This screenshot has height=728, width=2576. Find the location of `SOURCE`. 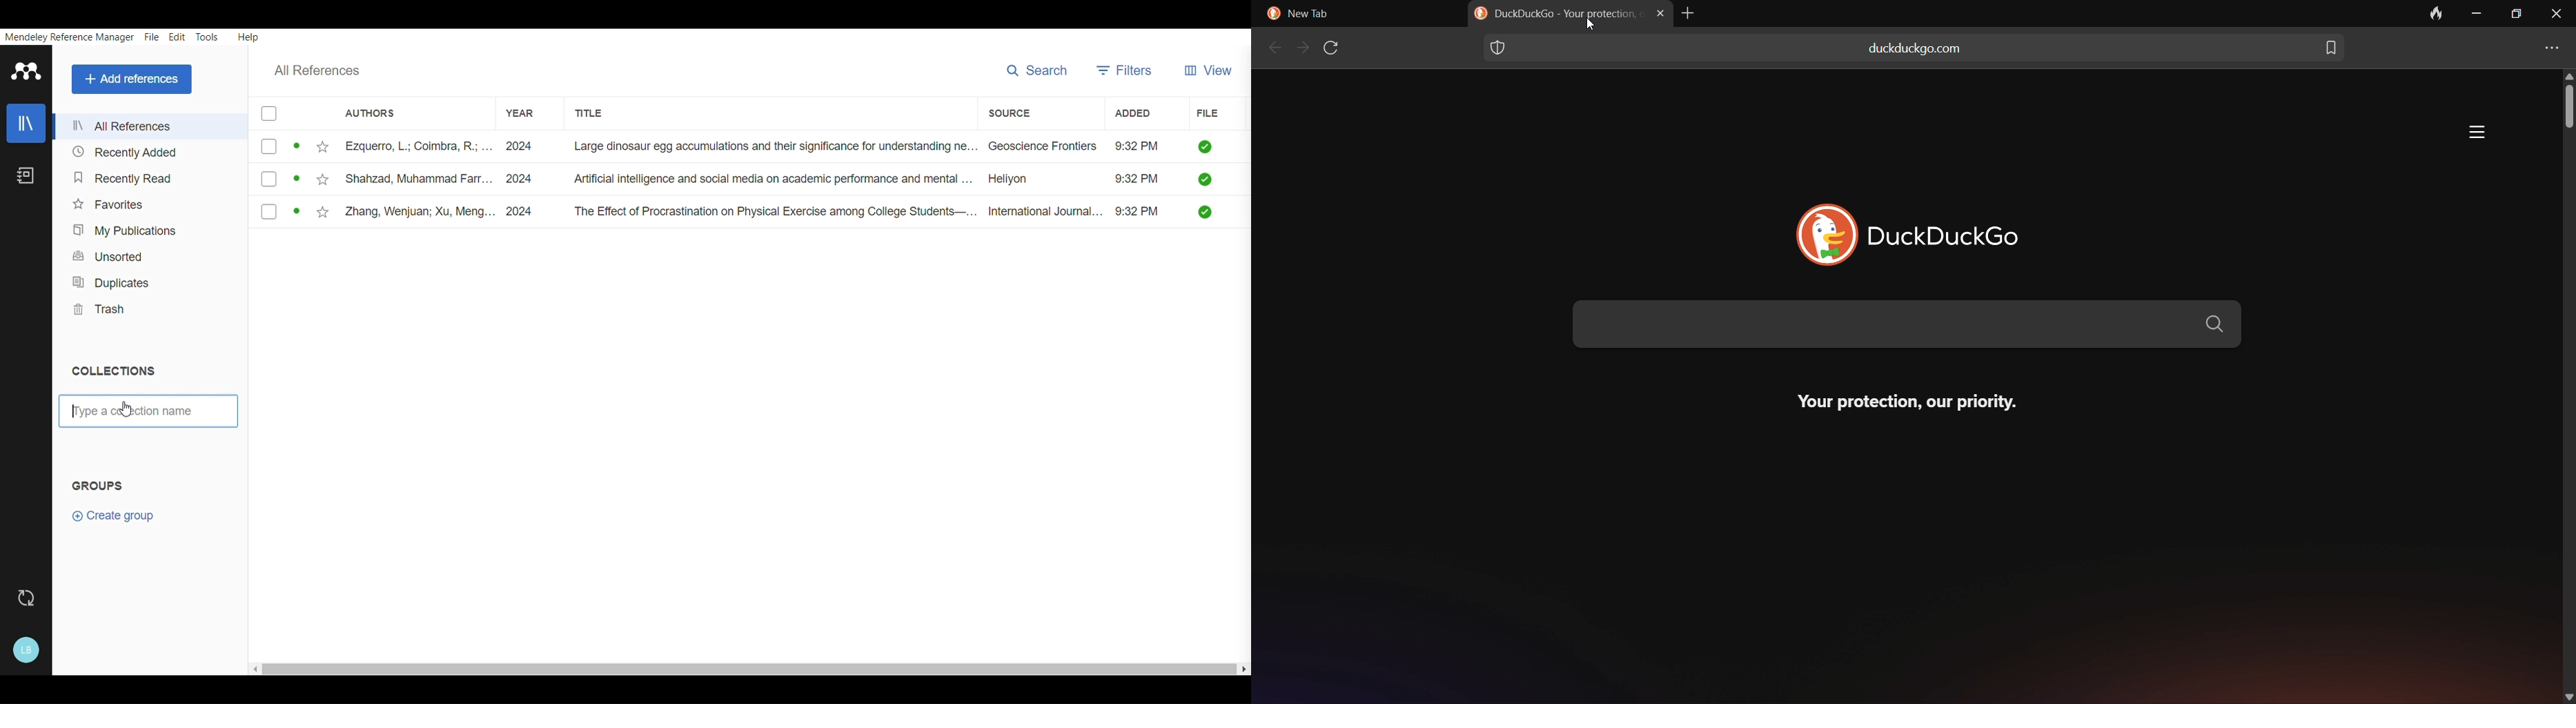

SOURCE is located at coordinates (1008, 111).